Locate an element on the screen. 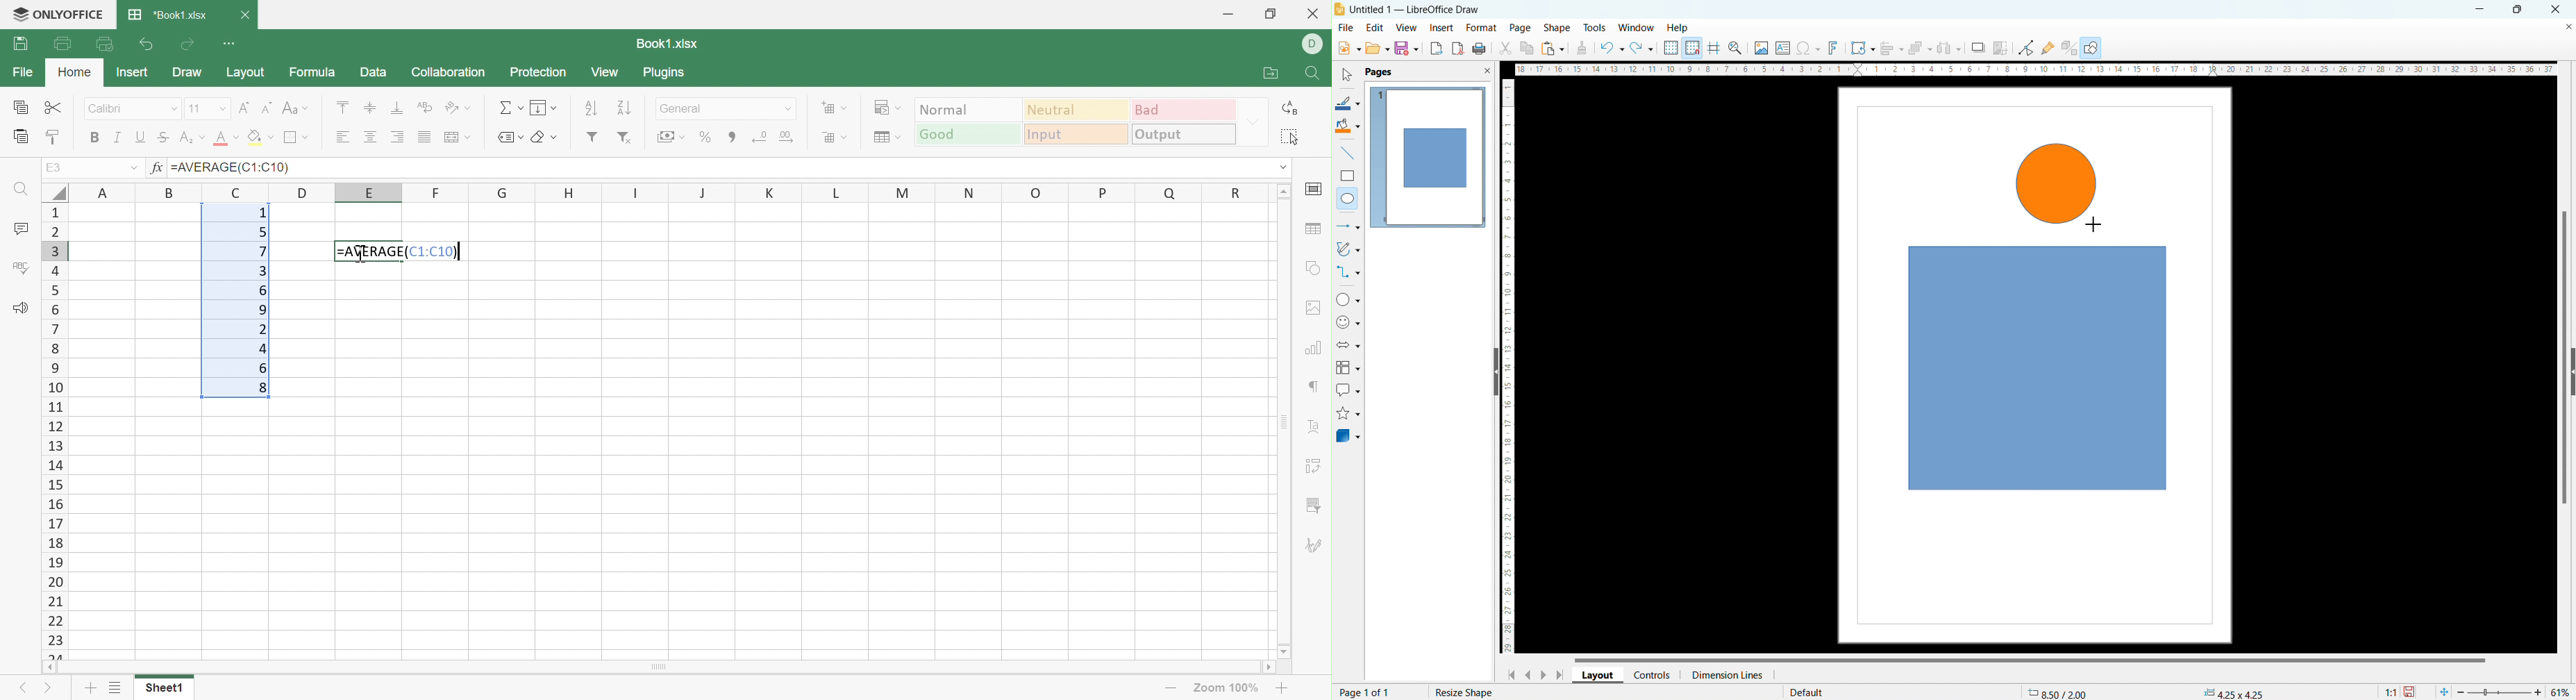  Fill is located at coordinates (543, 107).